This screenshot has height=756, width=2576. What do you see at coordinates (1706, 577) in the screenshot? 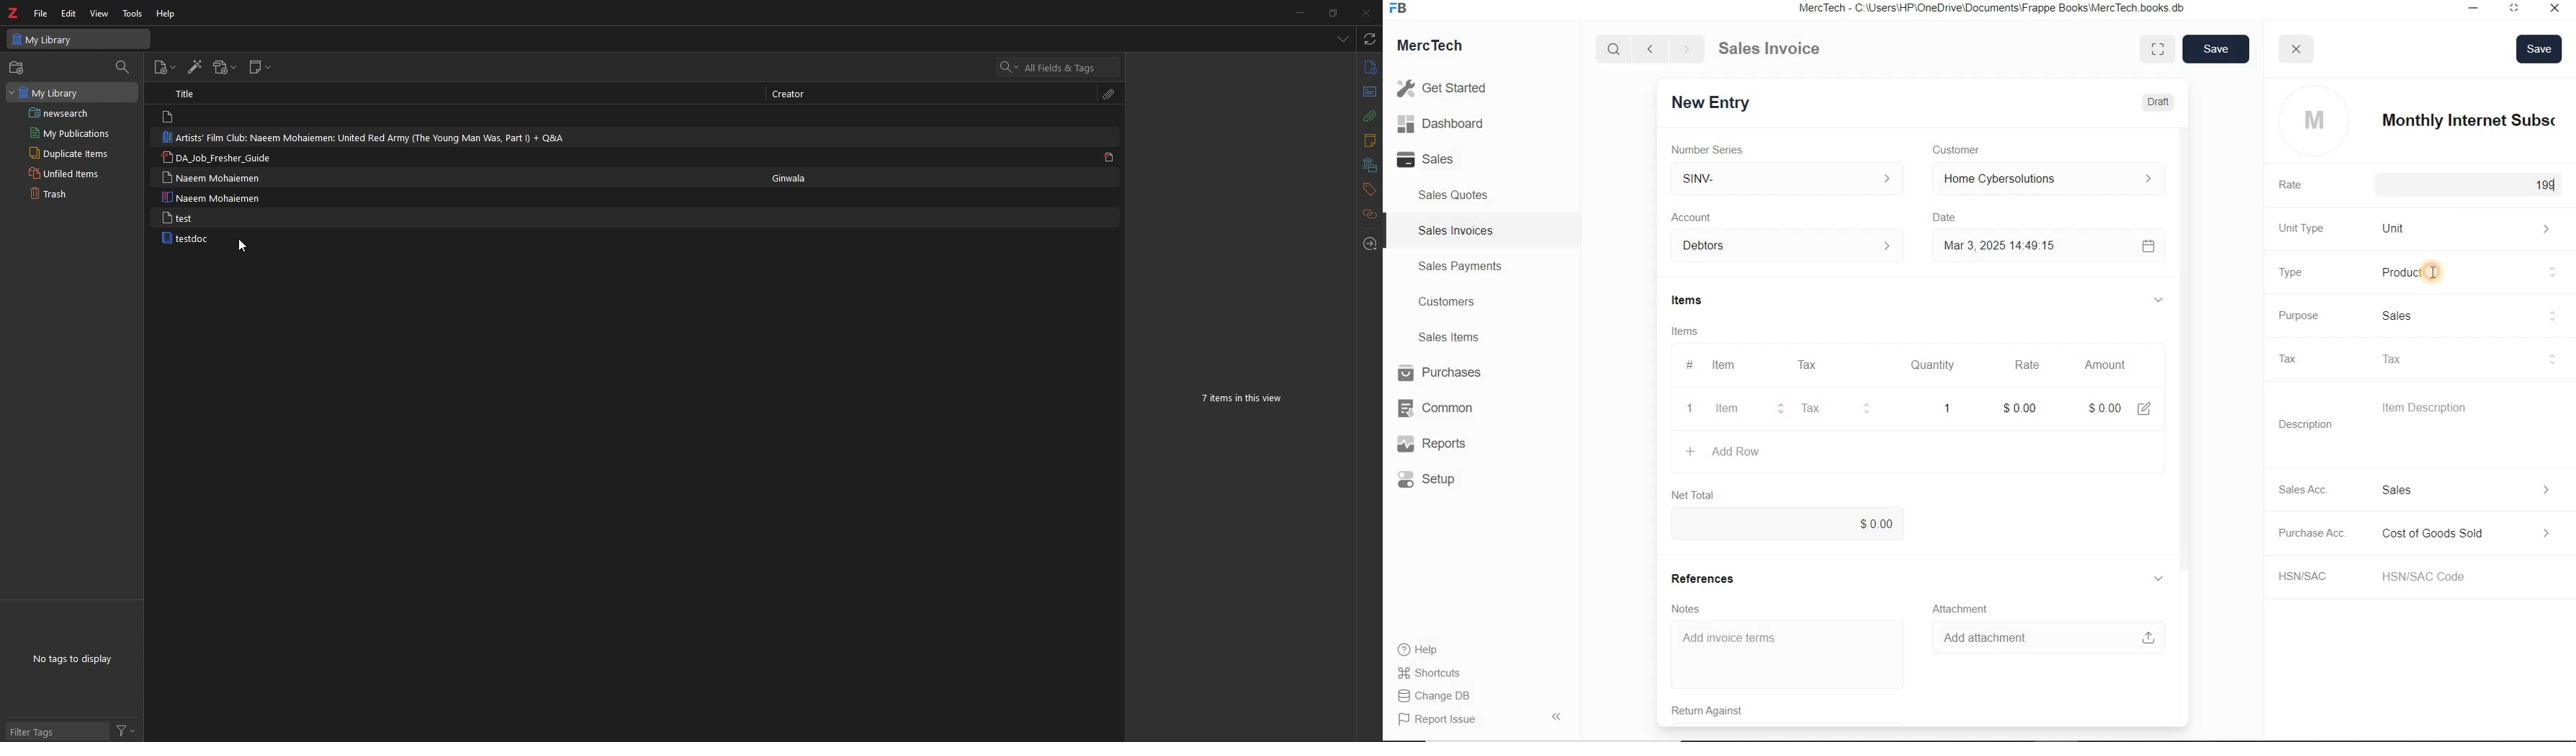
I see `References` at bounding box center [1706, 577].